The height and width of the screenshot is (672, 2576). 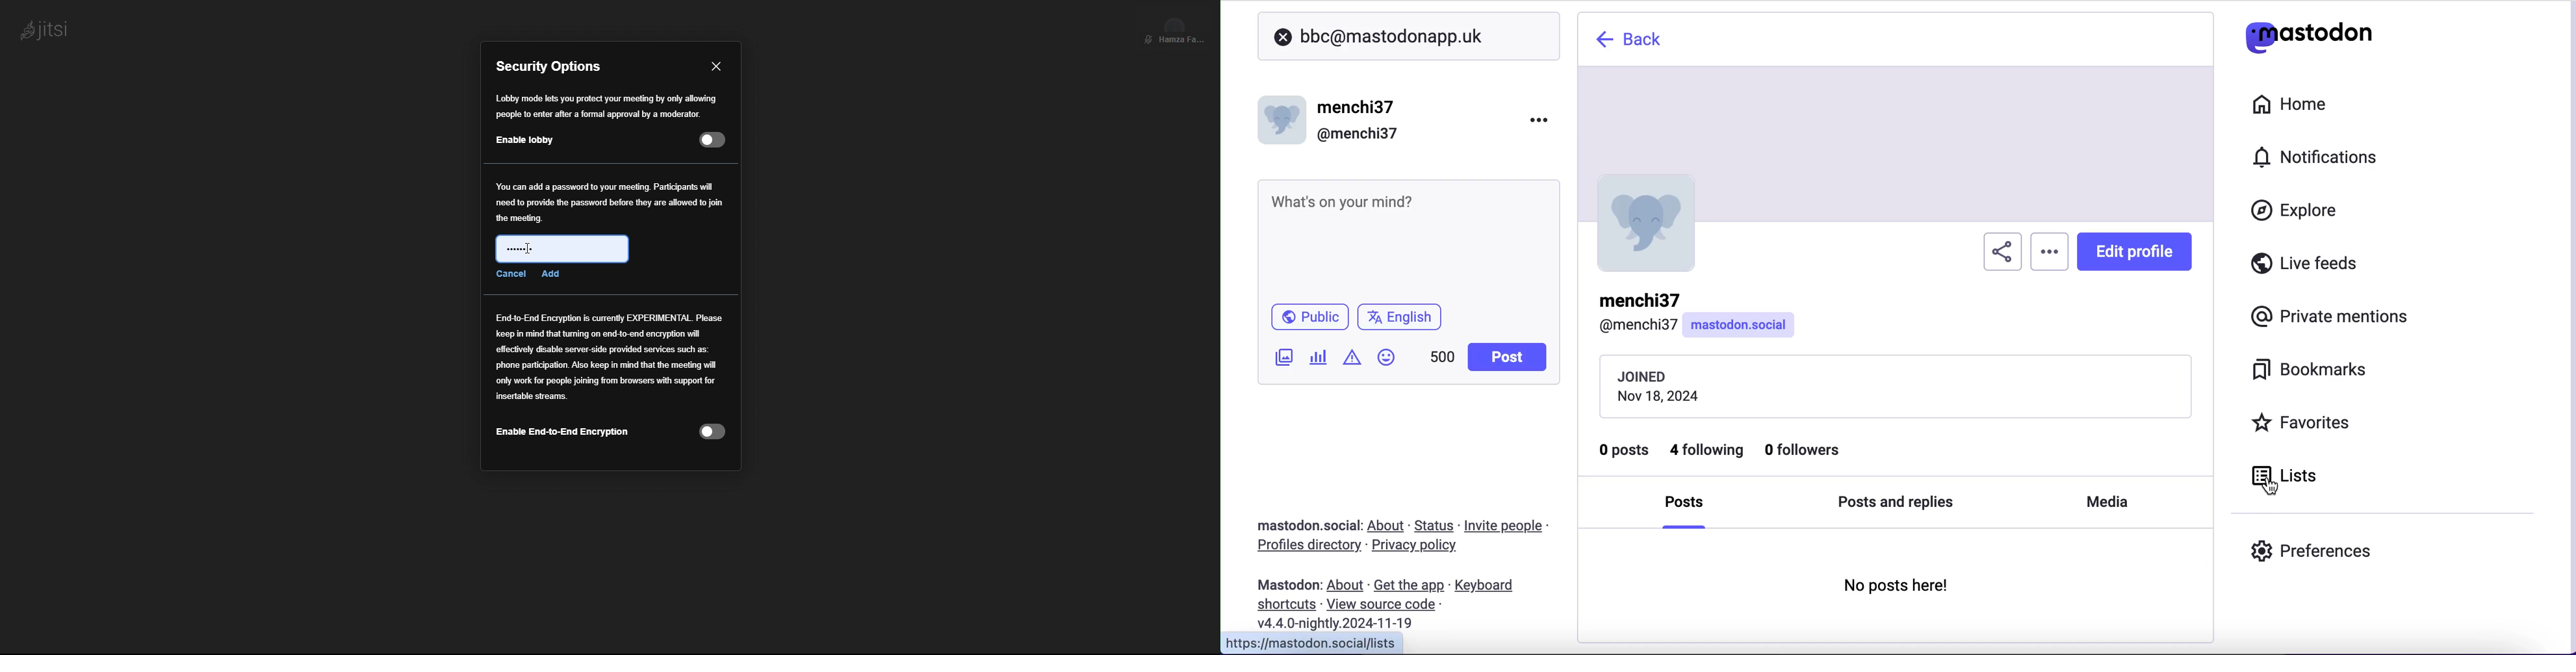 I want to click on posts, so click(x=1684, y=507).